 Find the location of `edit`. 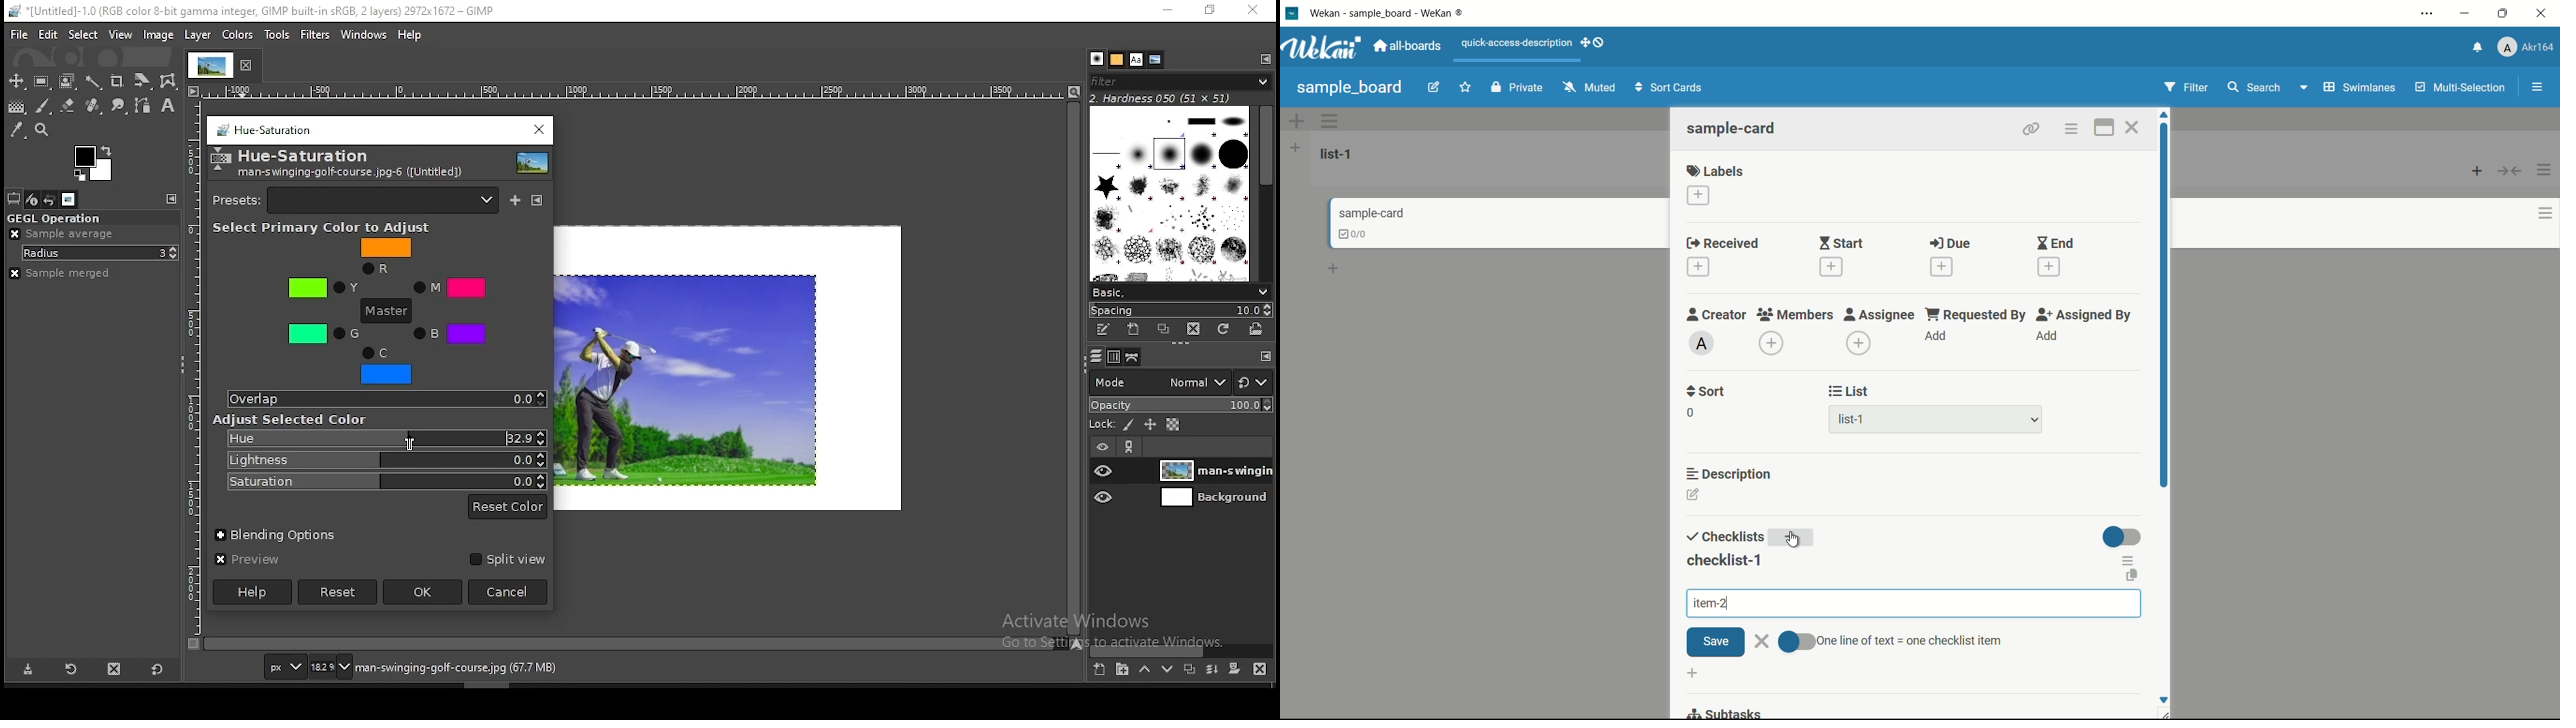

edit is located at coordinates (1434, 89).